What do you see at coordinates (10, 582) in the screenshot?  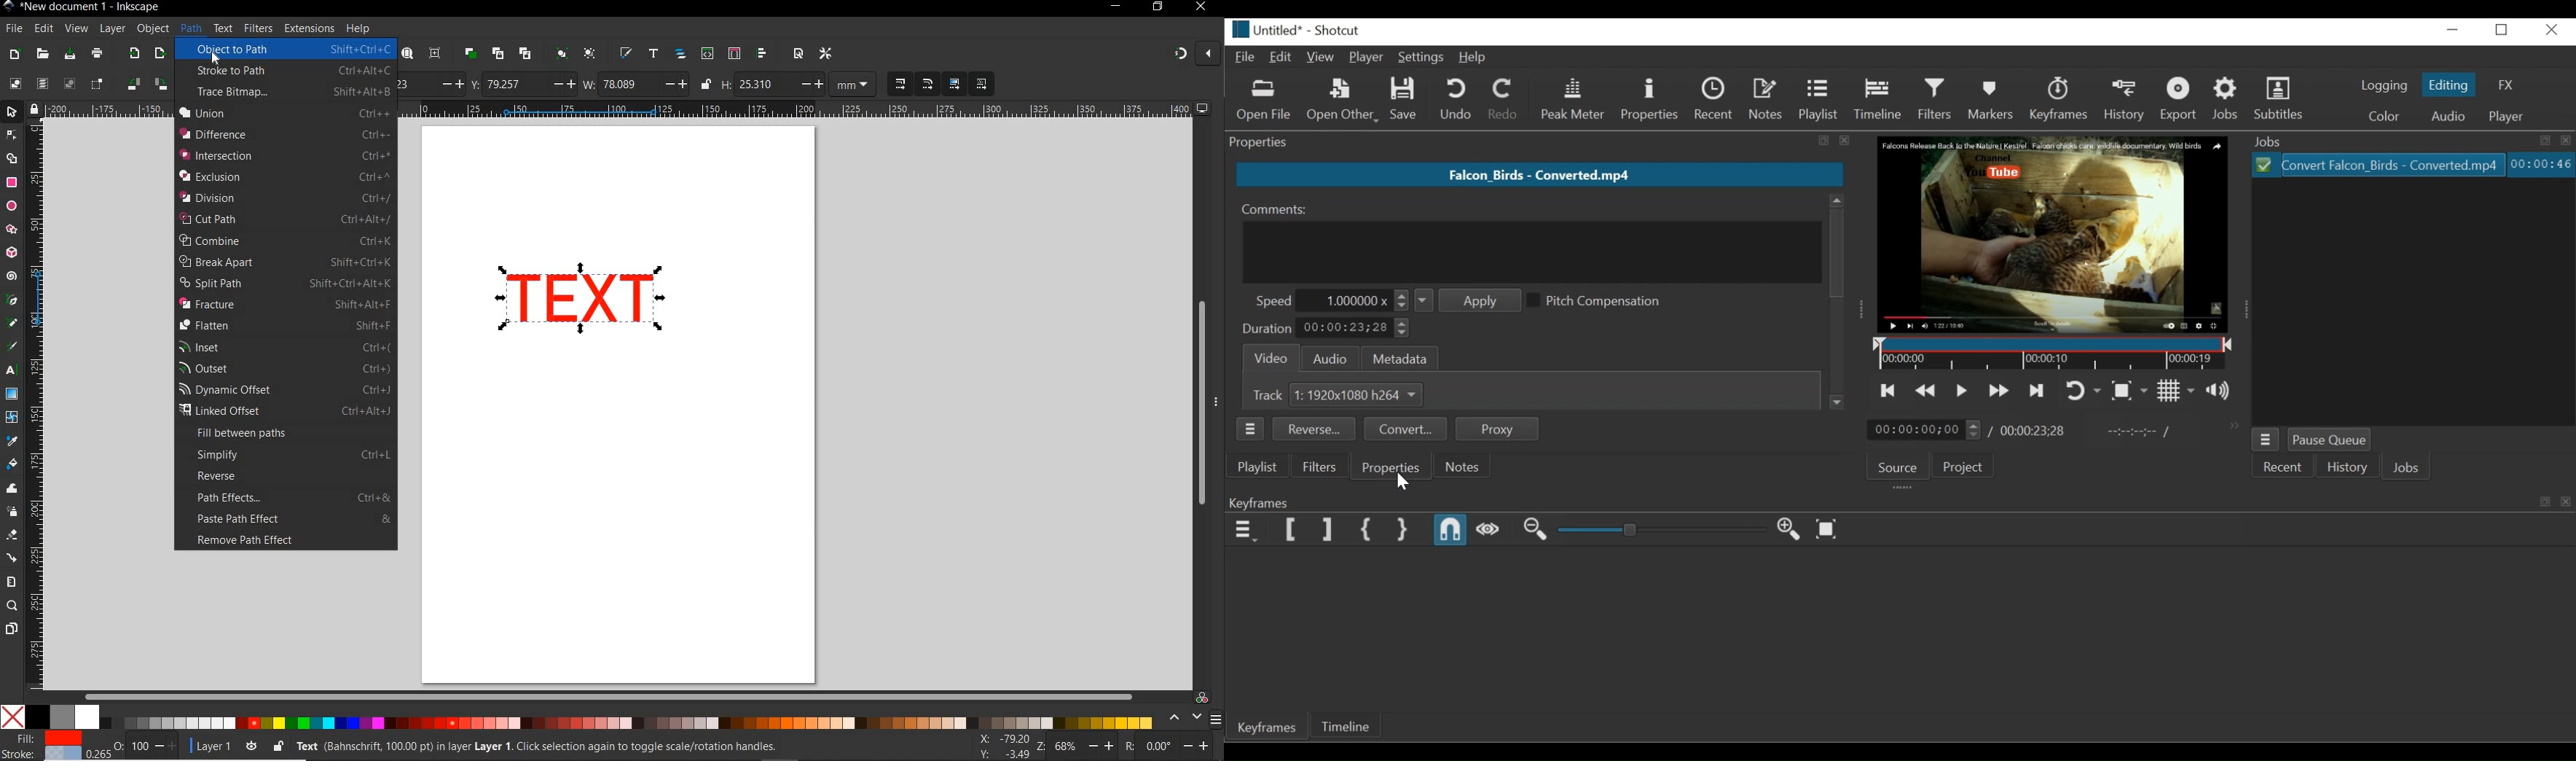 I see `MEASURE TOOL` at bounding box center [10, 582].